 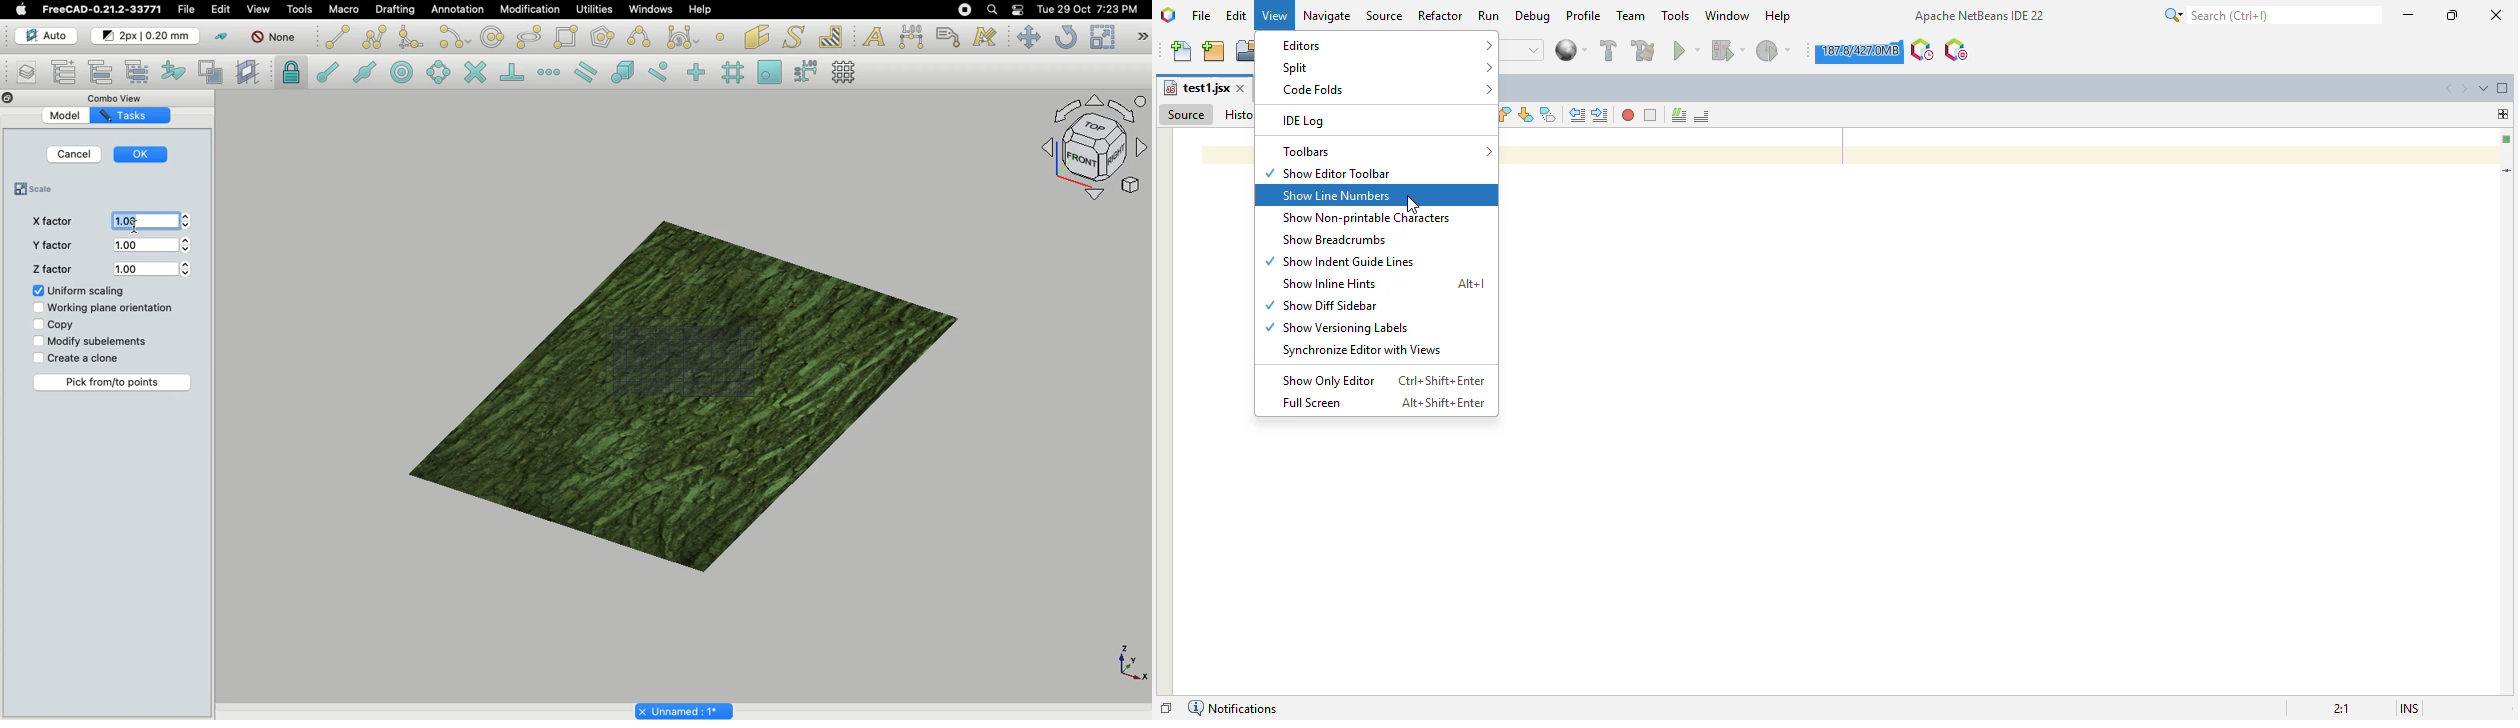 What do you see at coordinates (991, 10) in the screenshot?
I see `Search` at bounding box center [991, 10].